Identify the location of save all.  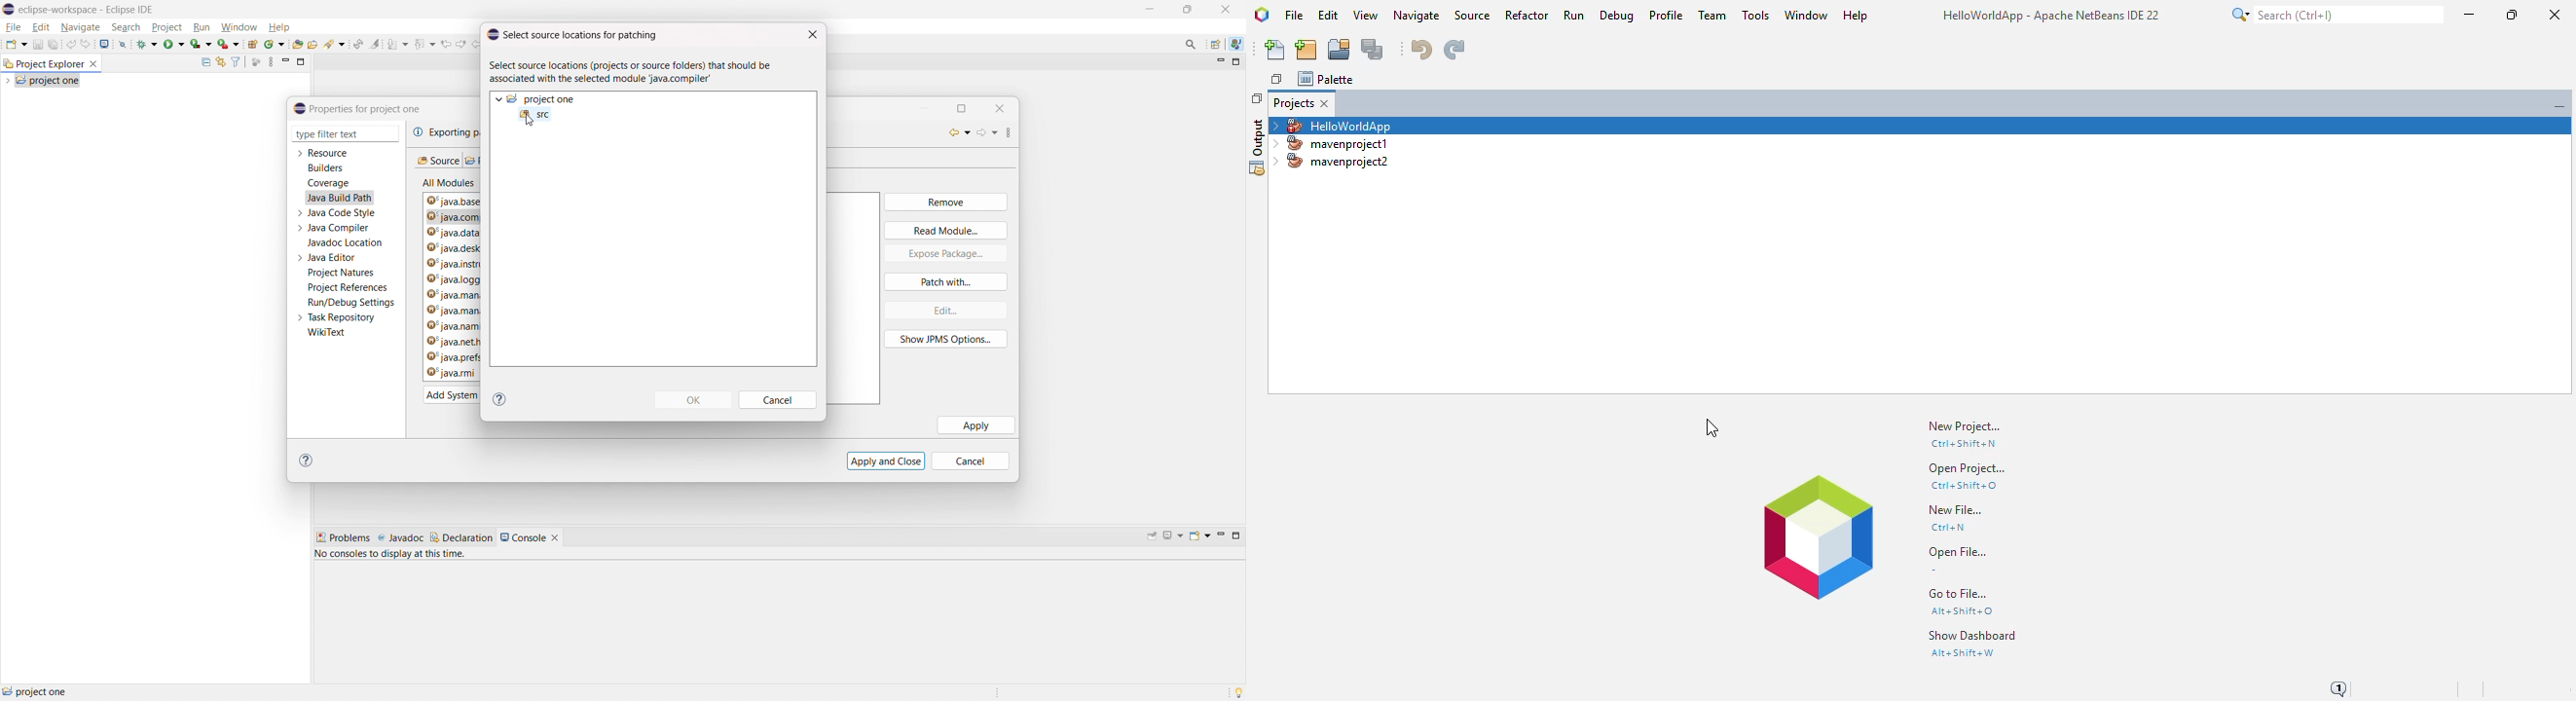
(54, 45).